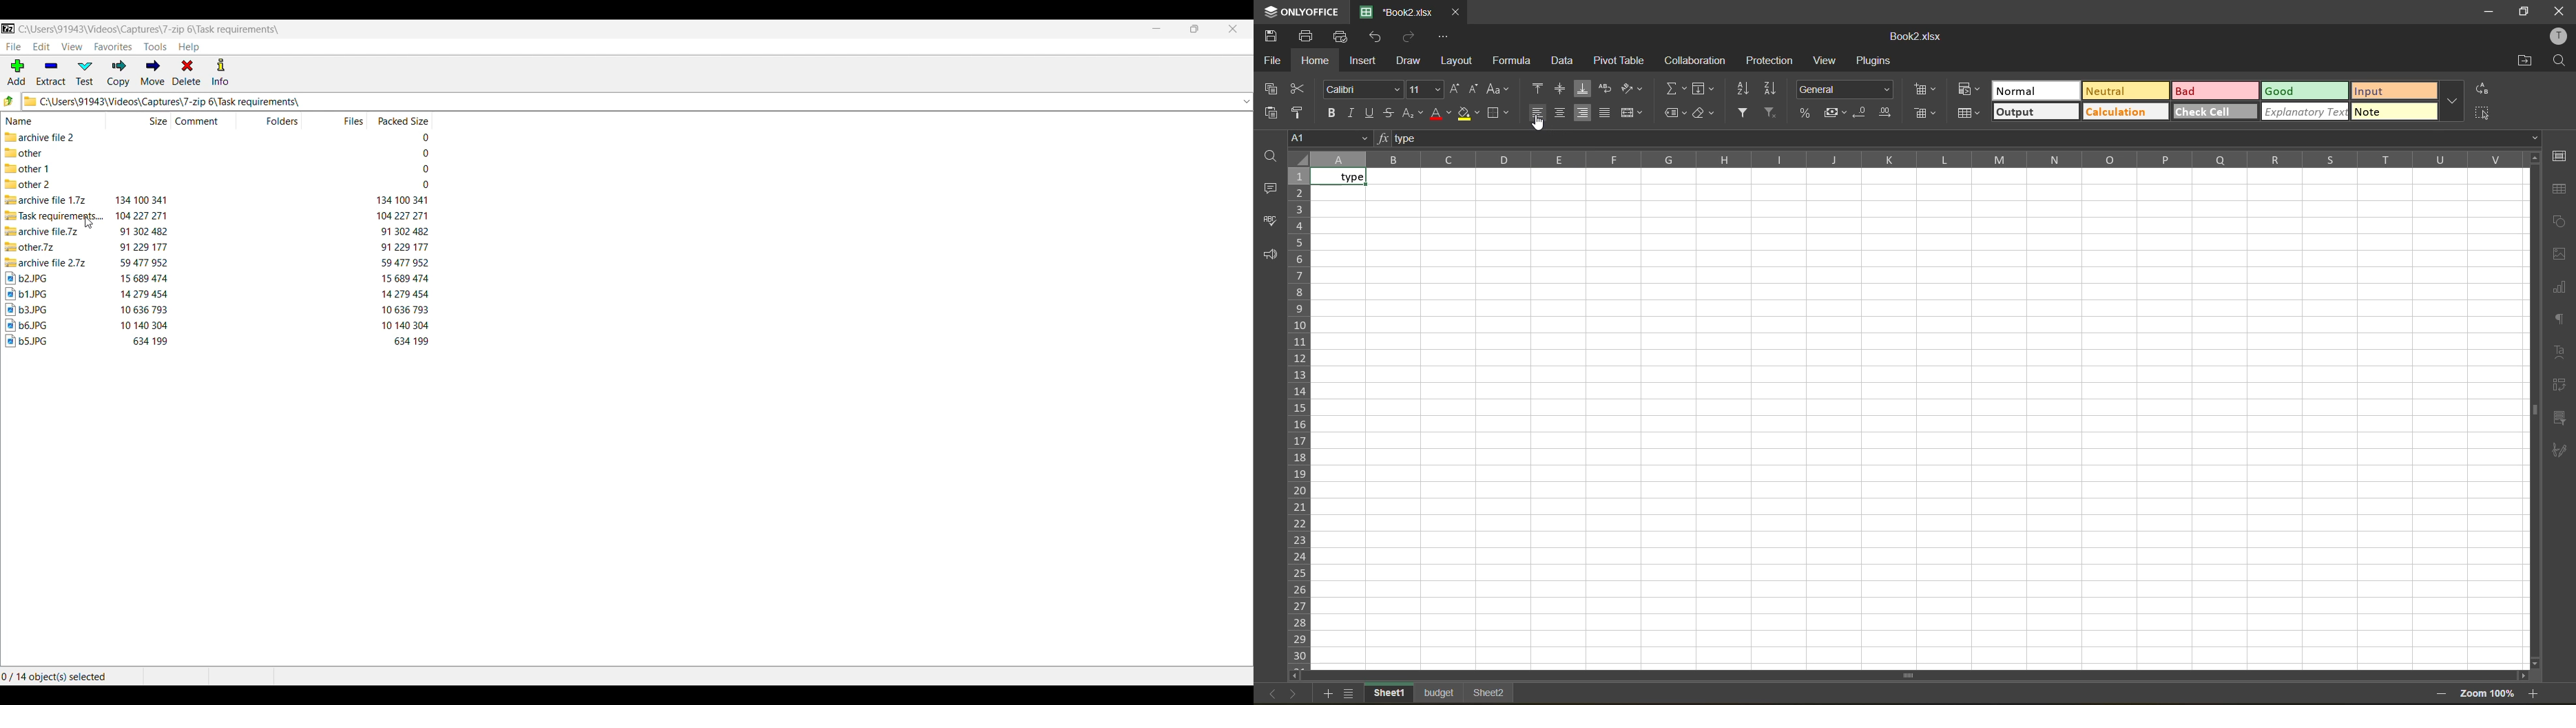 Image resolution: width=2576 pixels, height=728 pixels. Describe the element at coordinates (1769, 114) in the screenshot. I see `clear filter` at that location.